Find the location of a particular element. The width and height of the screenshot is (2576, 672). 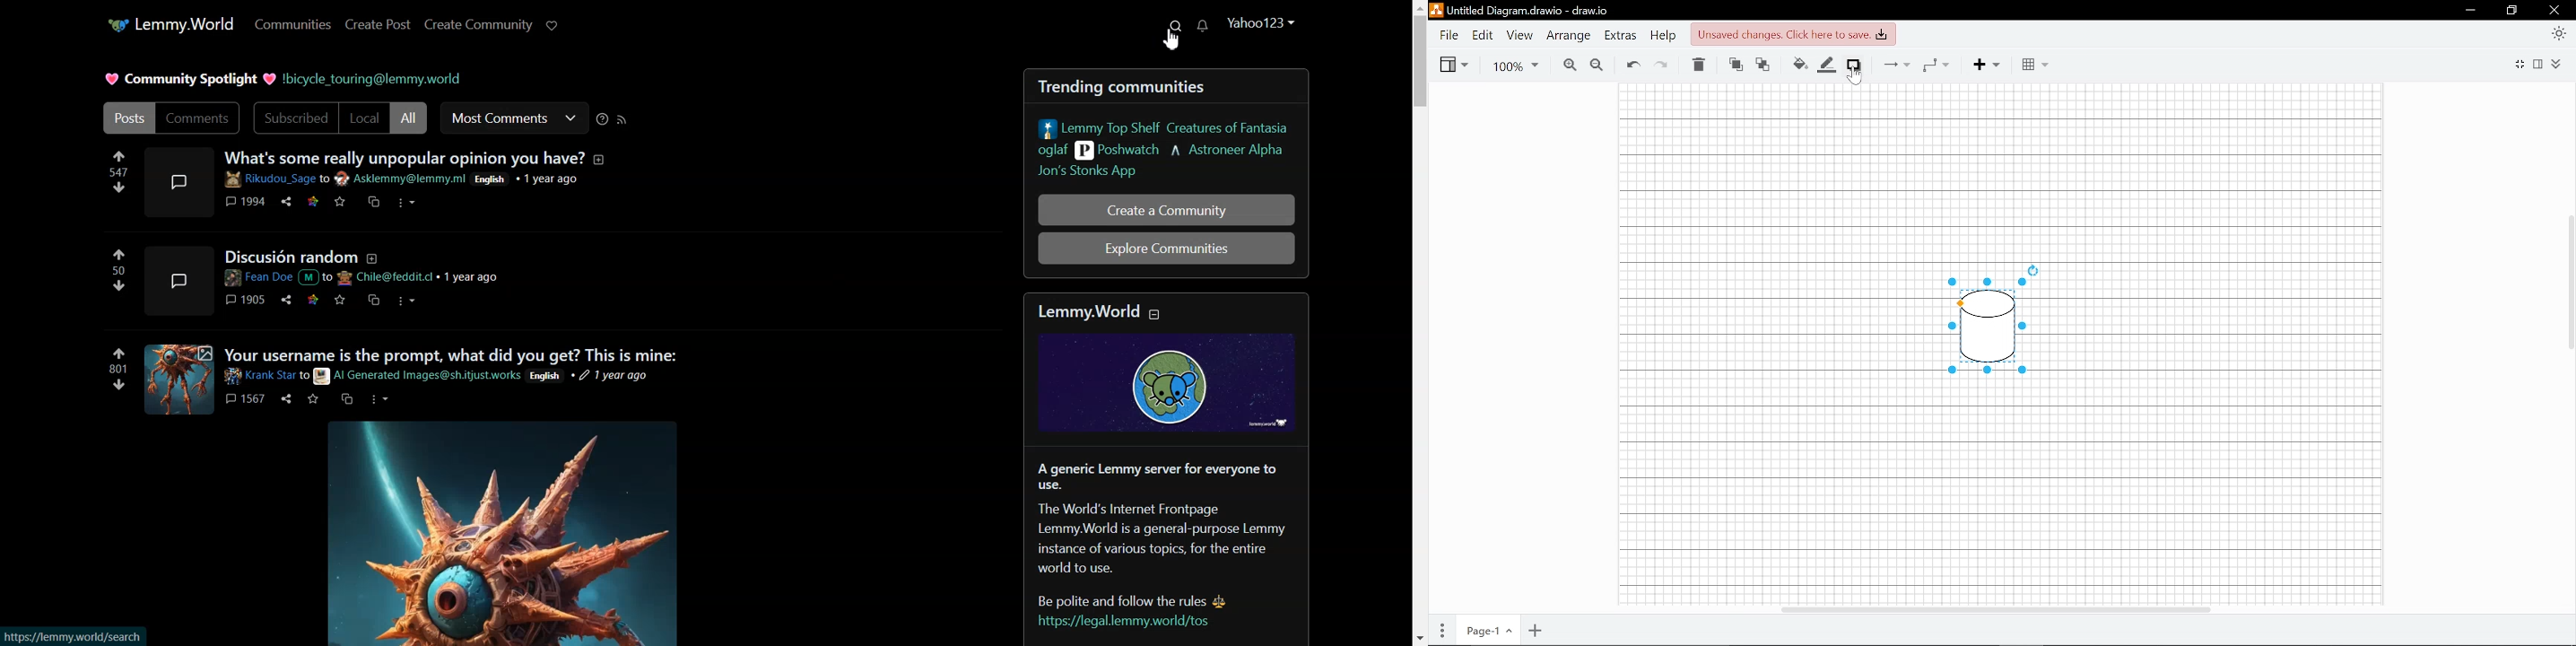

starred is located at coordinates (315, 300).